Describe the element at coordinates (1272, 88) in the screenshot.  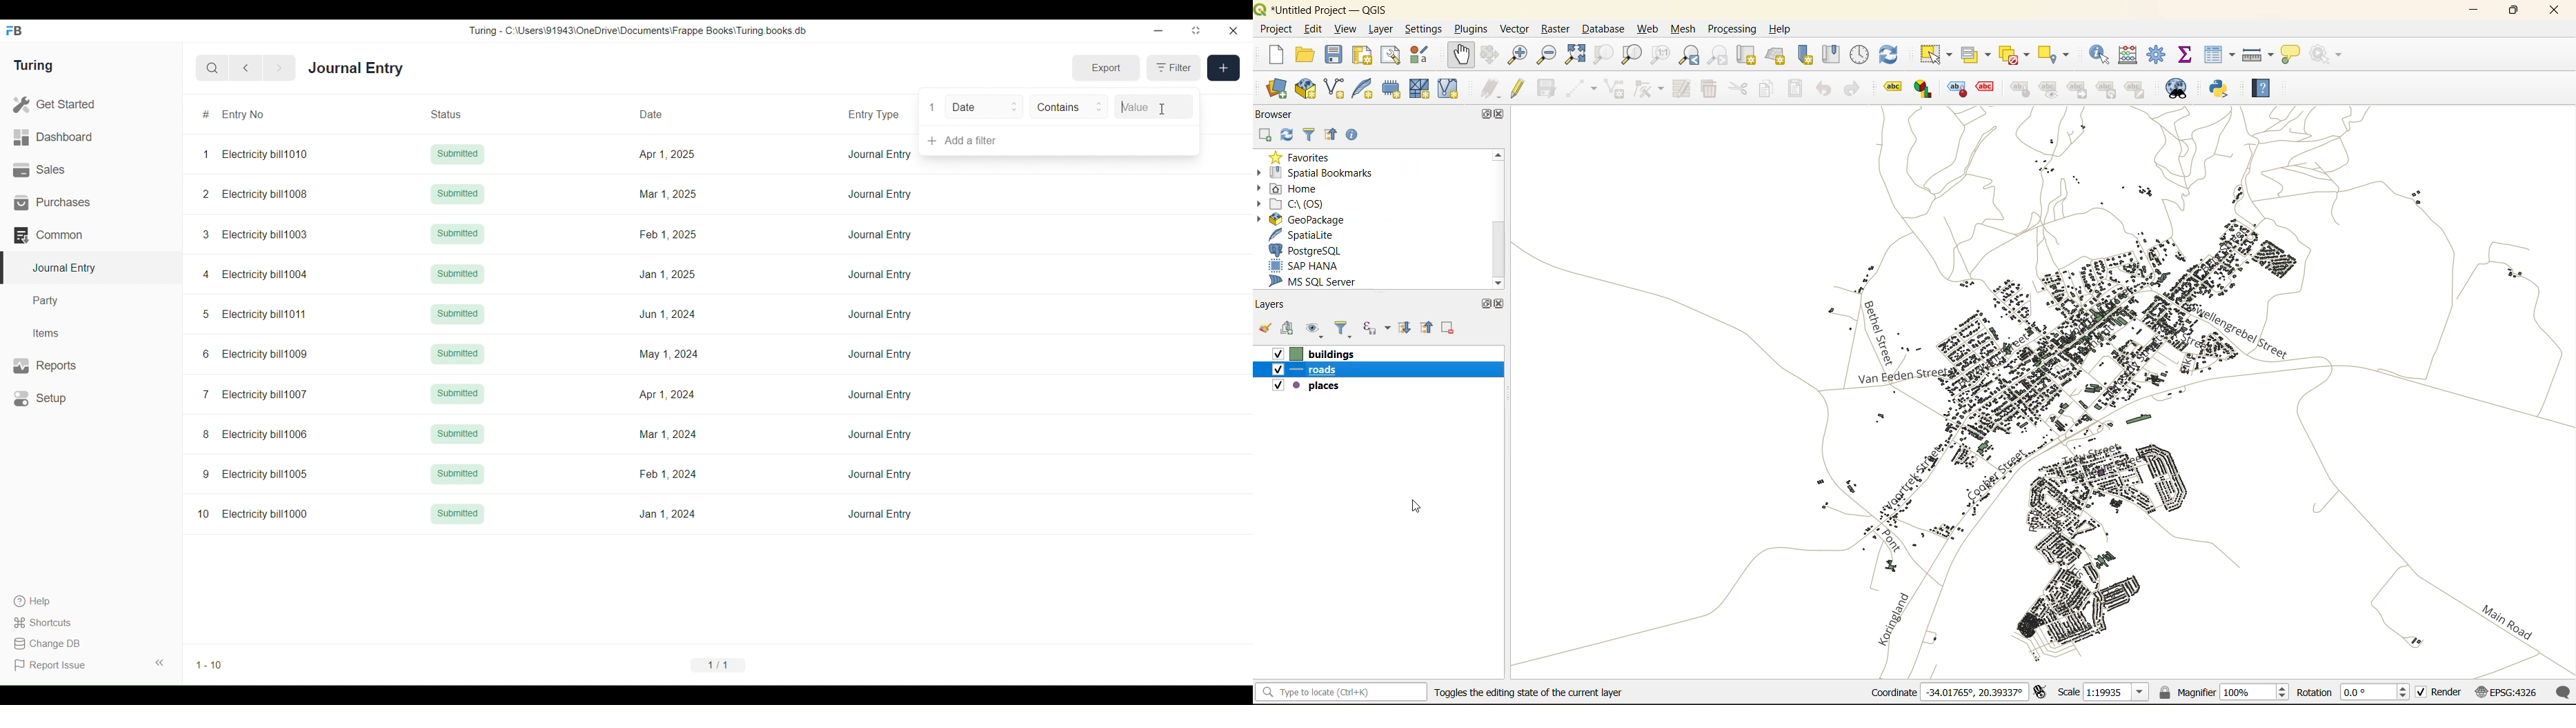
I see `open data source  manager` at that location.